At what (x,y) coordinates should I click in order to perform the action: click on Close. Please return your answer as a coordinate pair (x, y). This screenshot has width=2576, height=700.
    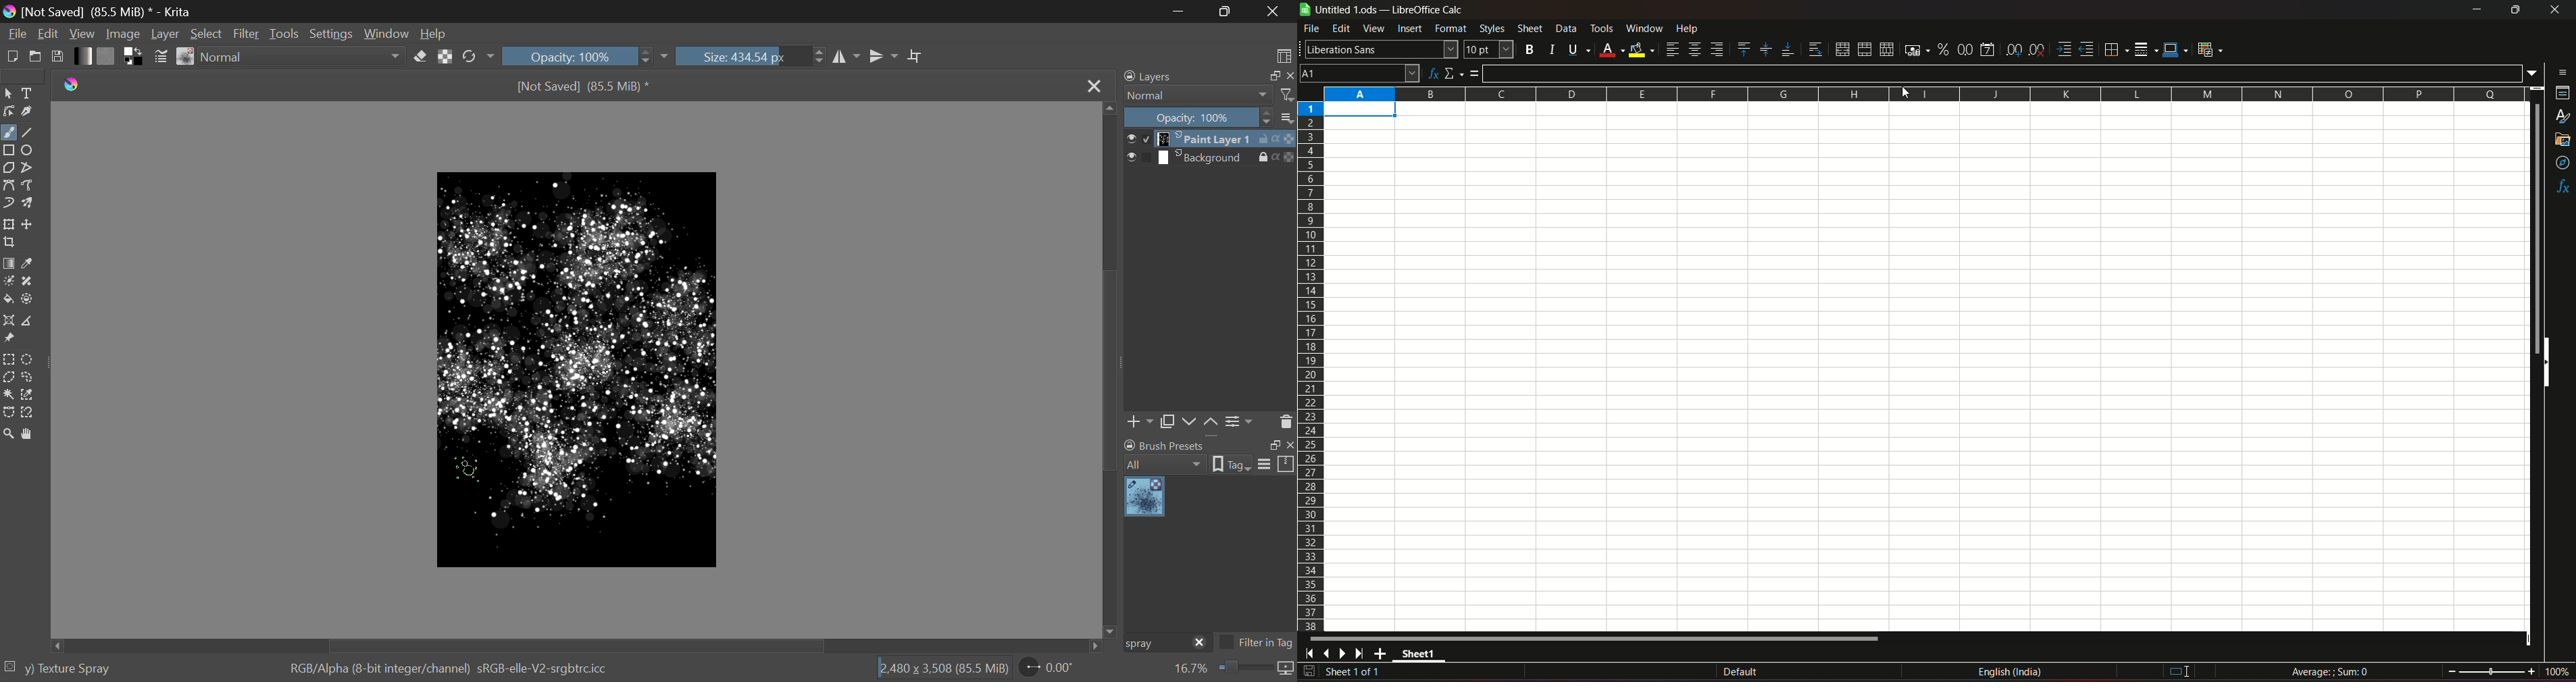
    Looking at the image, I should click on (1273, 11).